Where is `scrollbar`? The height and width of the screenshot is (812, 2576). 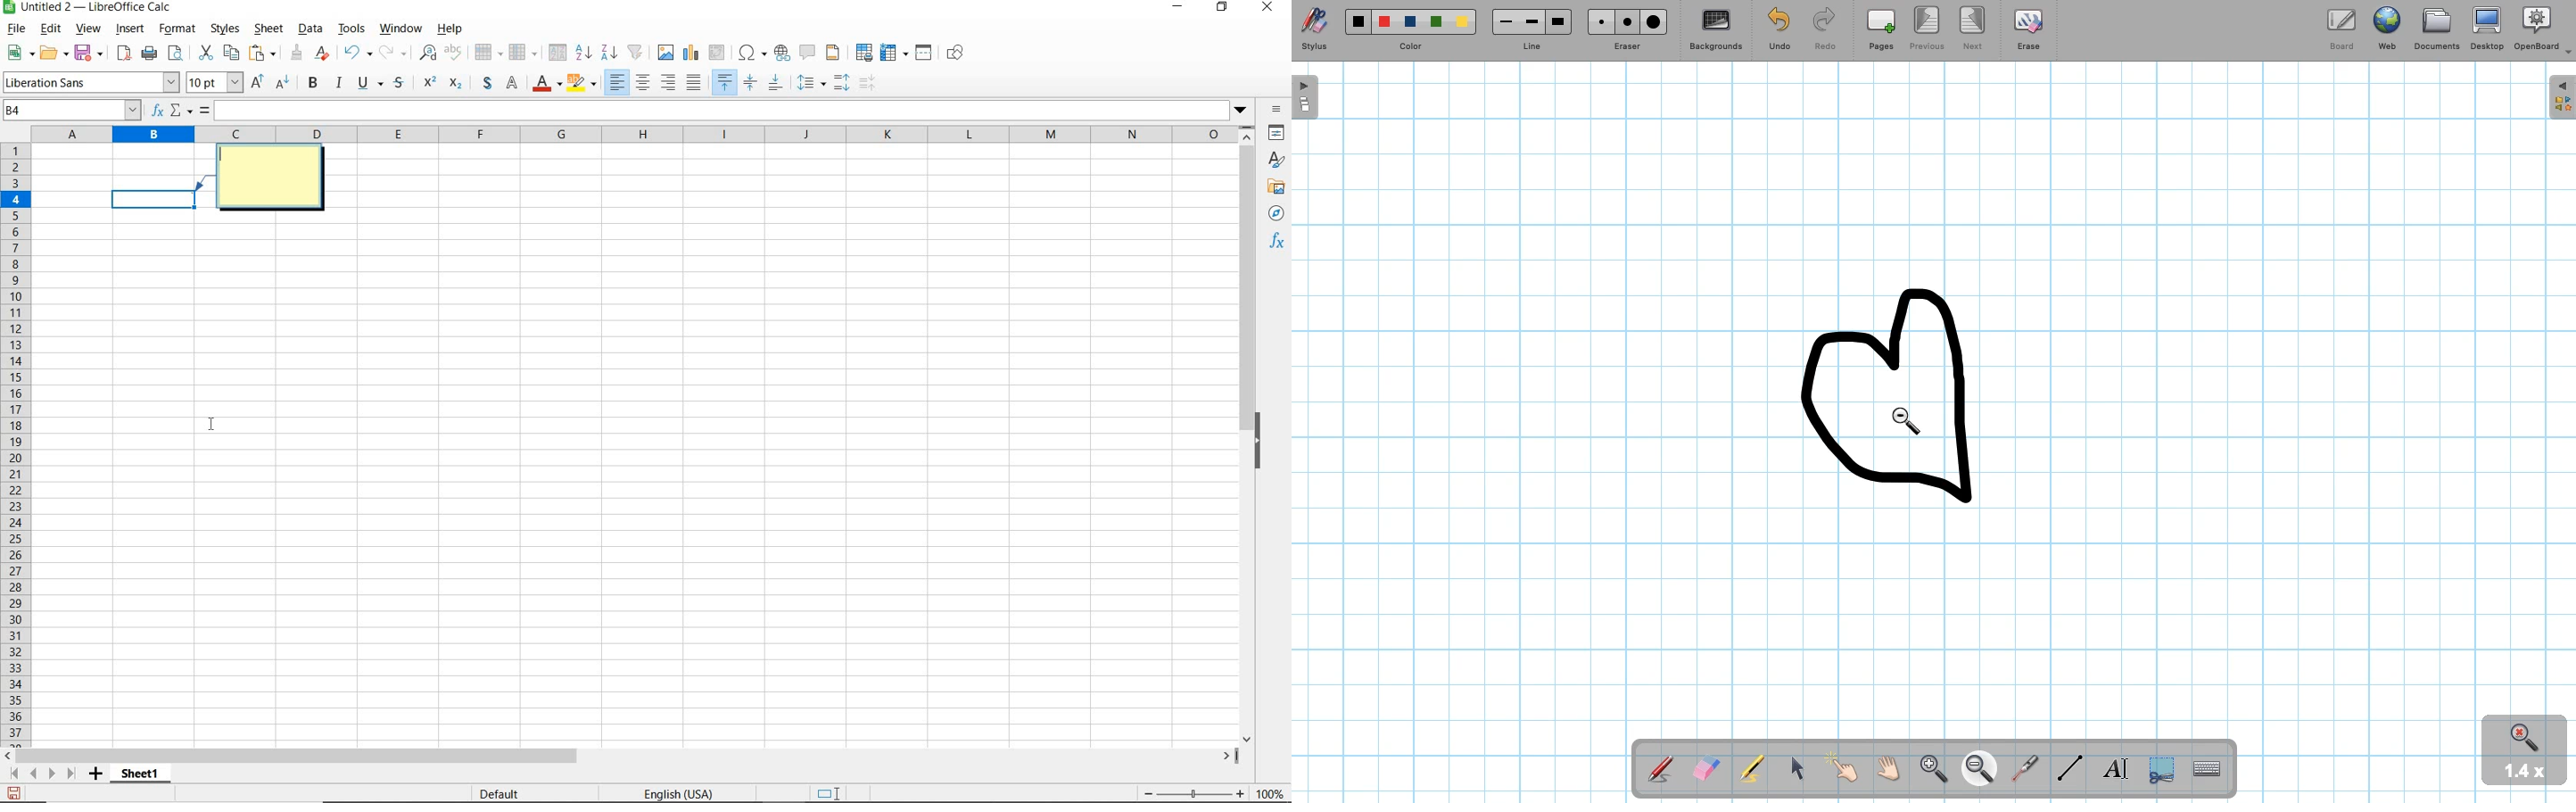
scrollbar is located at coordinates (622, 756).